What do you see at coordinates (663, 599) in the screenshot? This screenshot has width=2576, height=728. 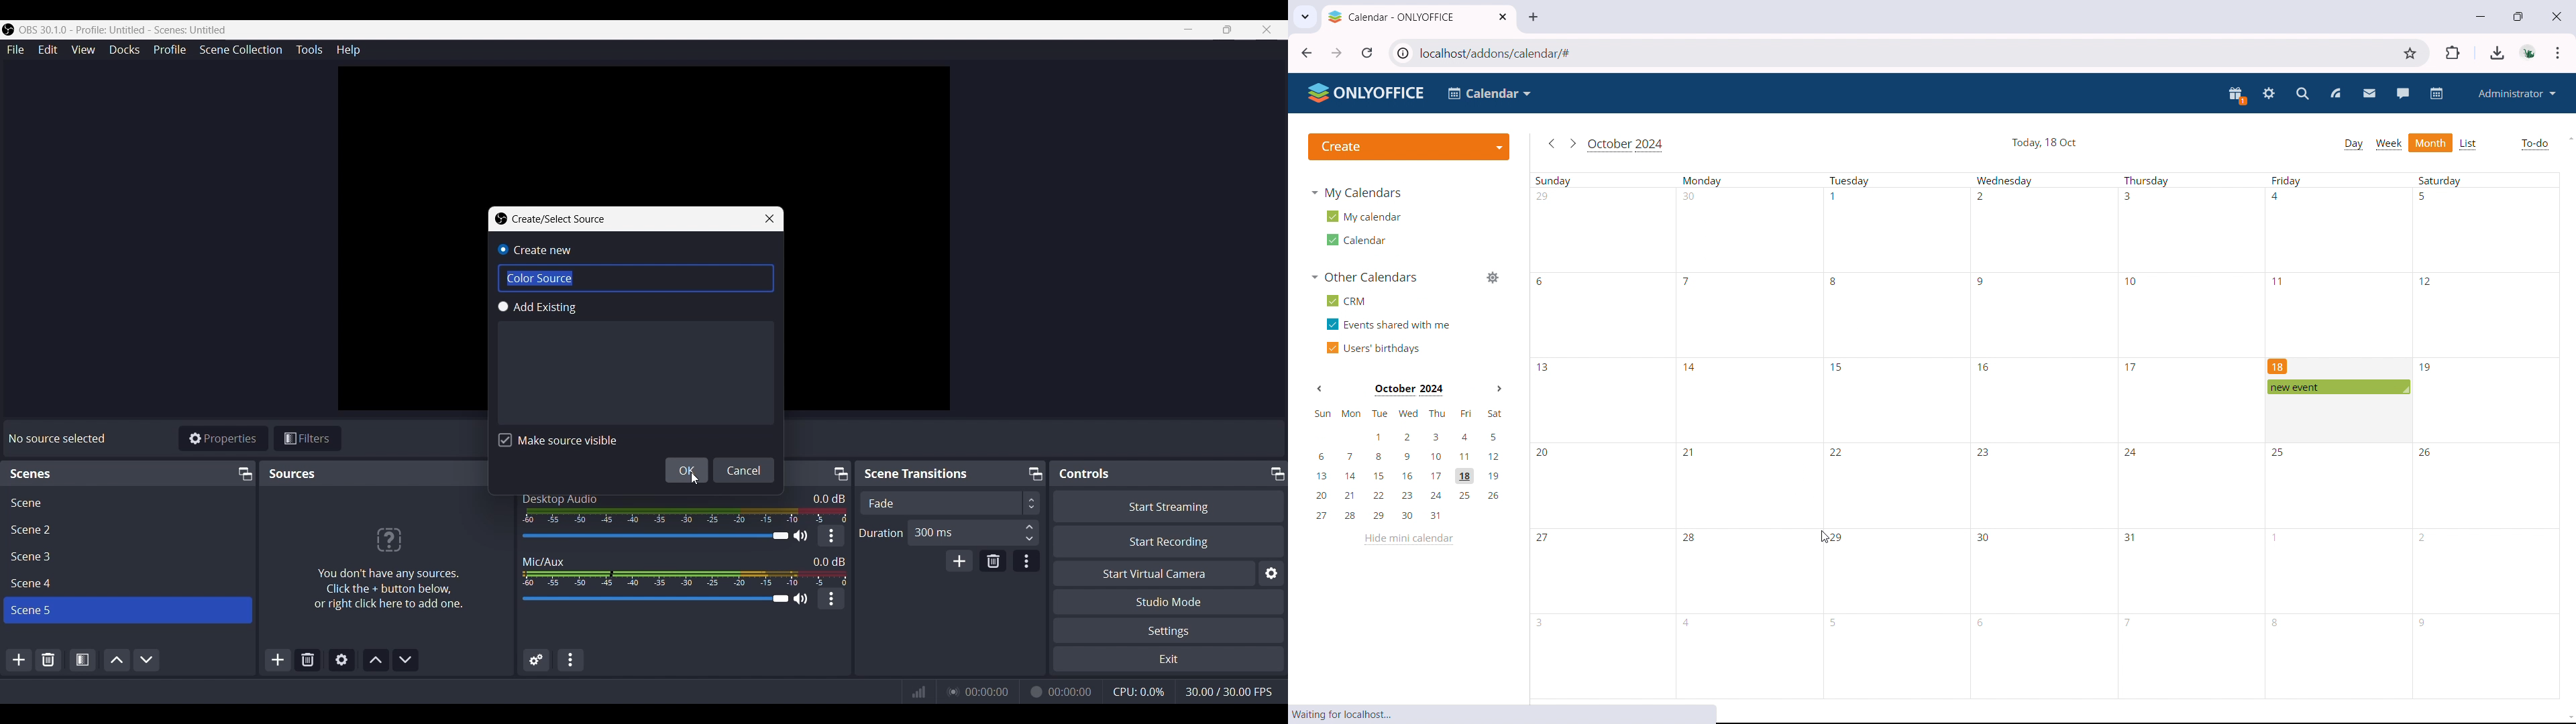 I see `Volume Adjuster` at bounding box center [663, 599].